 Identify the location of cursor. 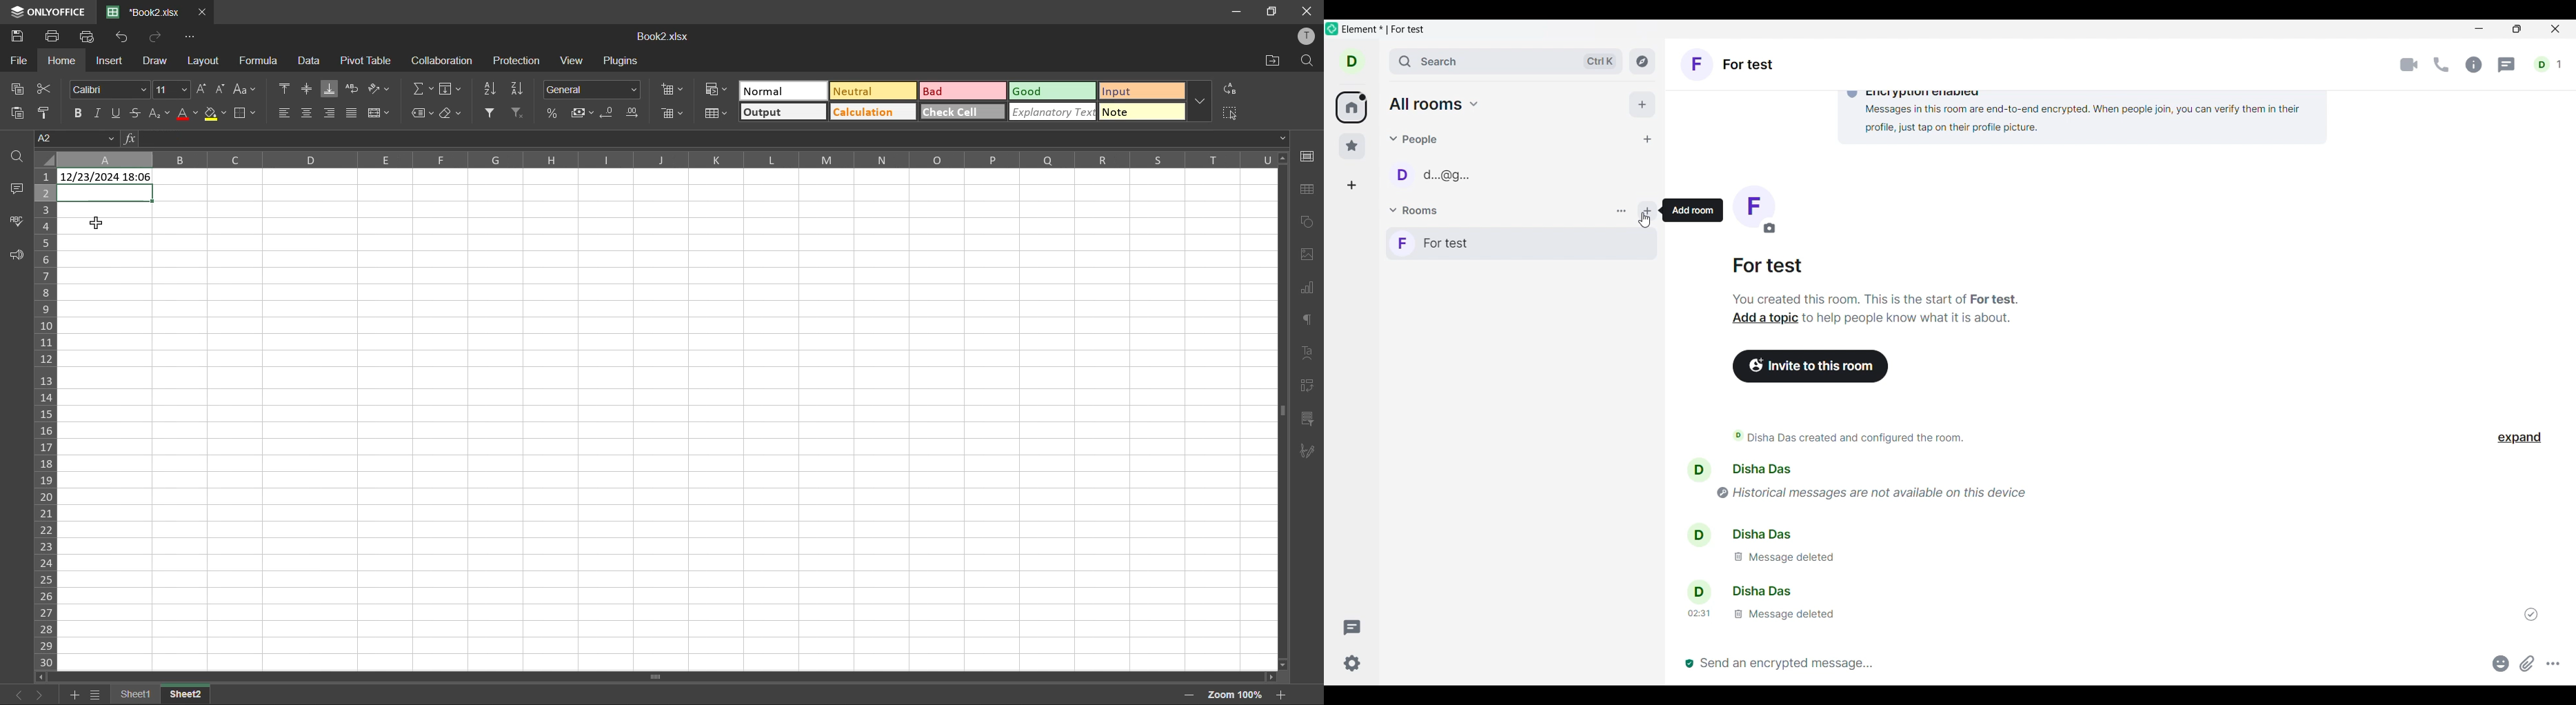
(101, 224).